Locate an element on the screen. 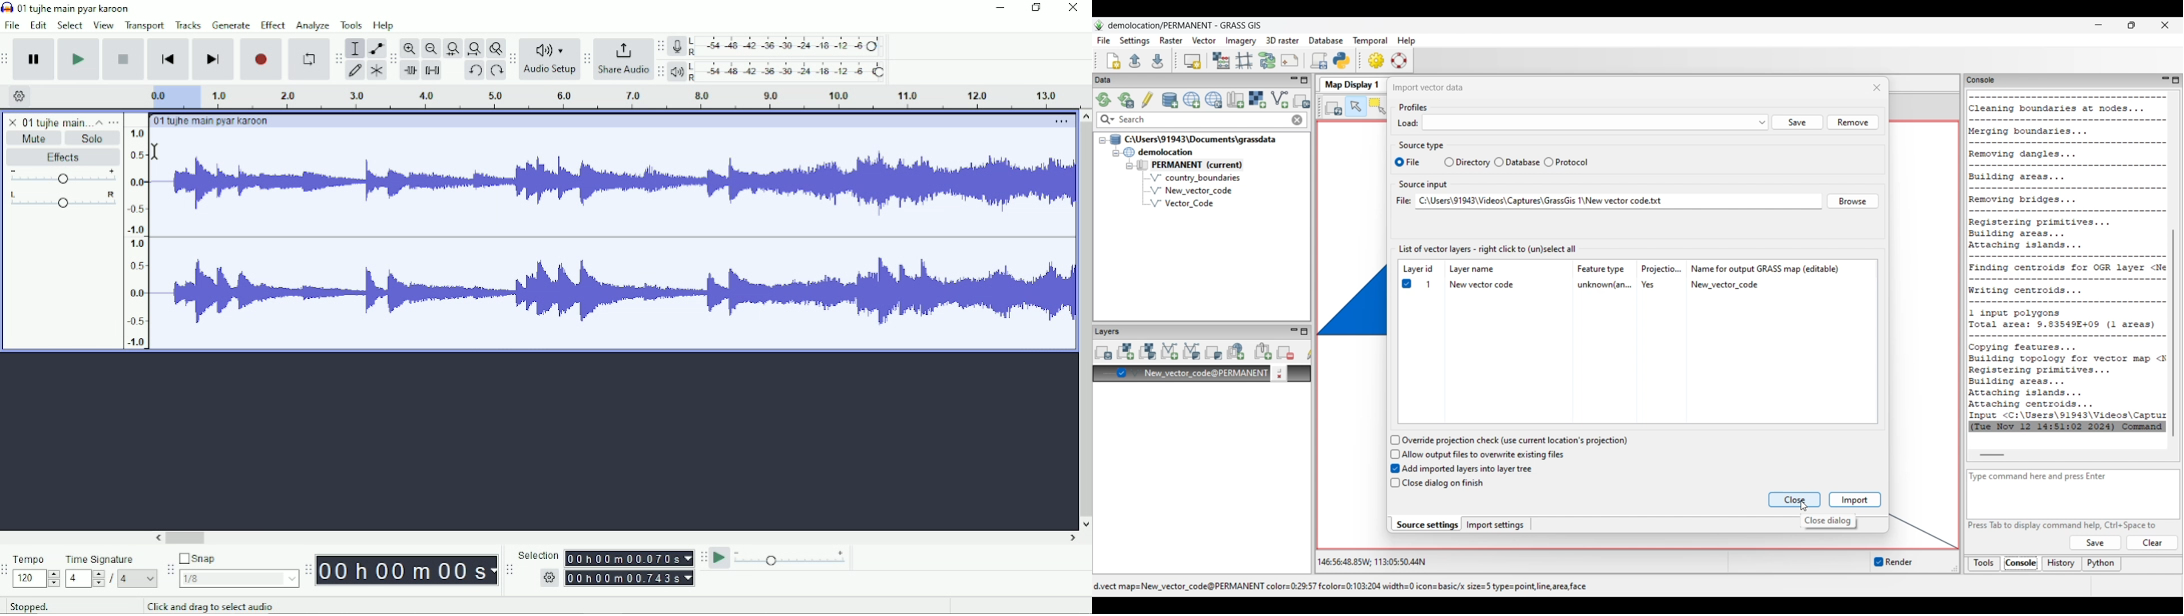 The width and height of the screenshot is (2184, 616). Record is located at coordinates (262, 59).